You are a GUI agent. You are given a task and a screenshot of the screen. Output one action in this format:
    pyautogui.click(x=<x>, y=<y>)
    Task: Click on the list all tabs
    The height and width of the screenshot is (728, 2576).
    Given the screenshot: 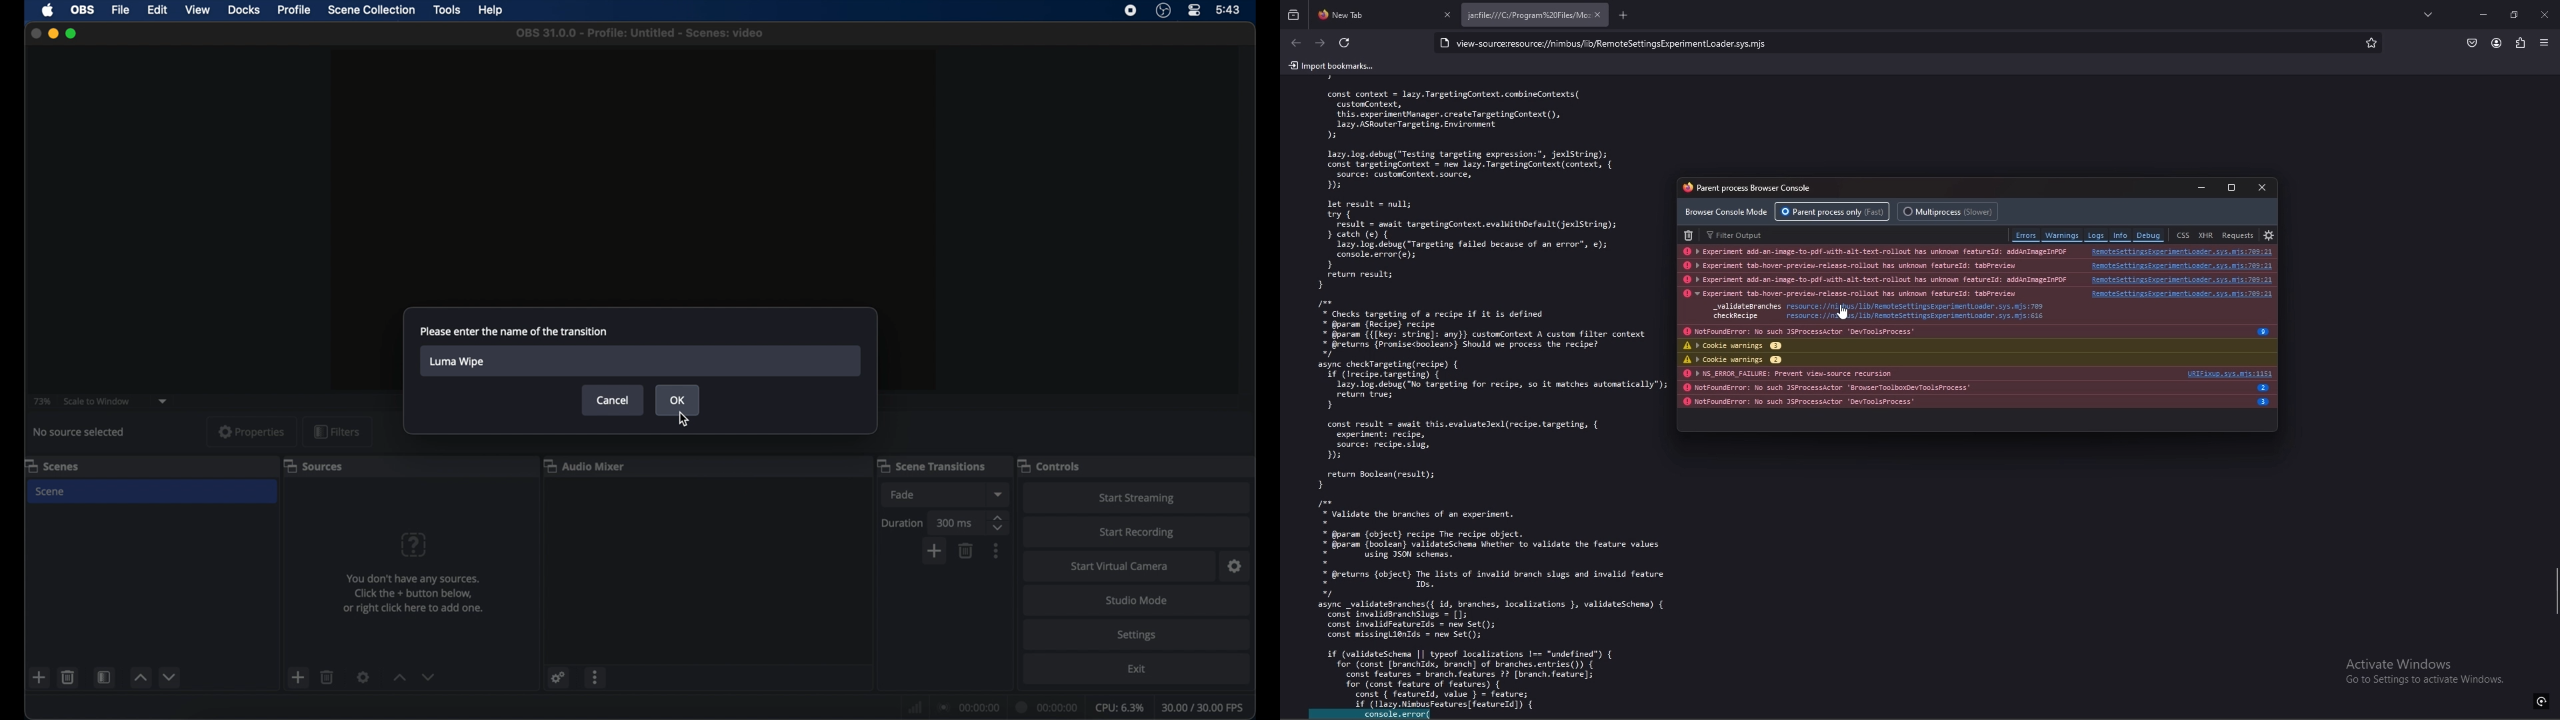 What is the action you would take?
    pyautogui.click(x=2430, y=16)
    